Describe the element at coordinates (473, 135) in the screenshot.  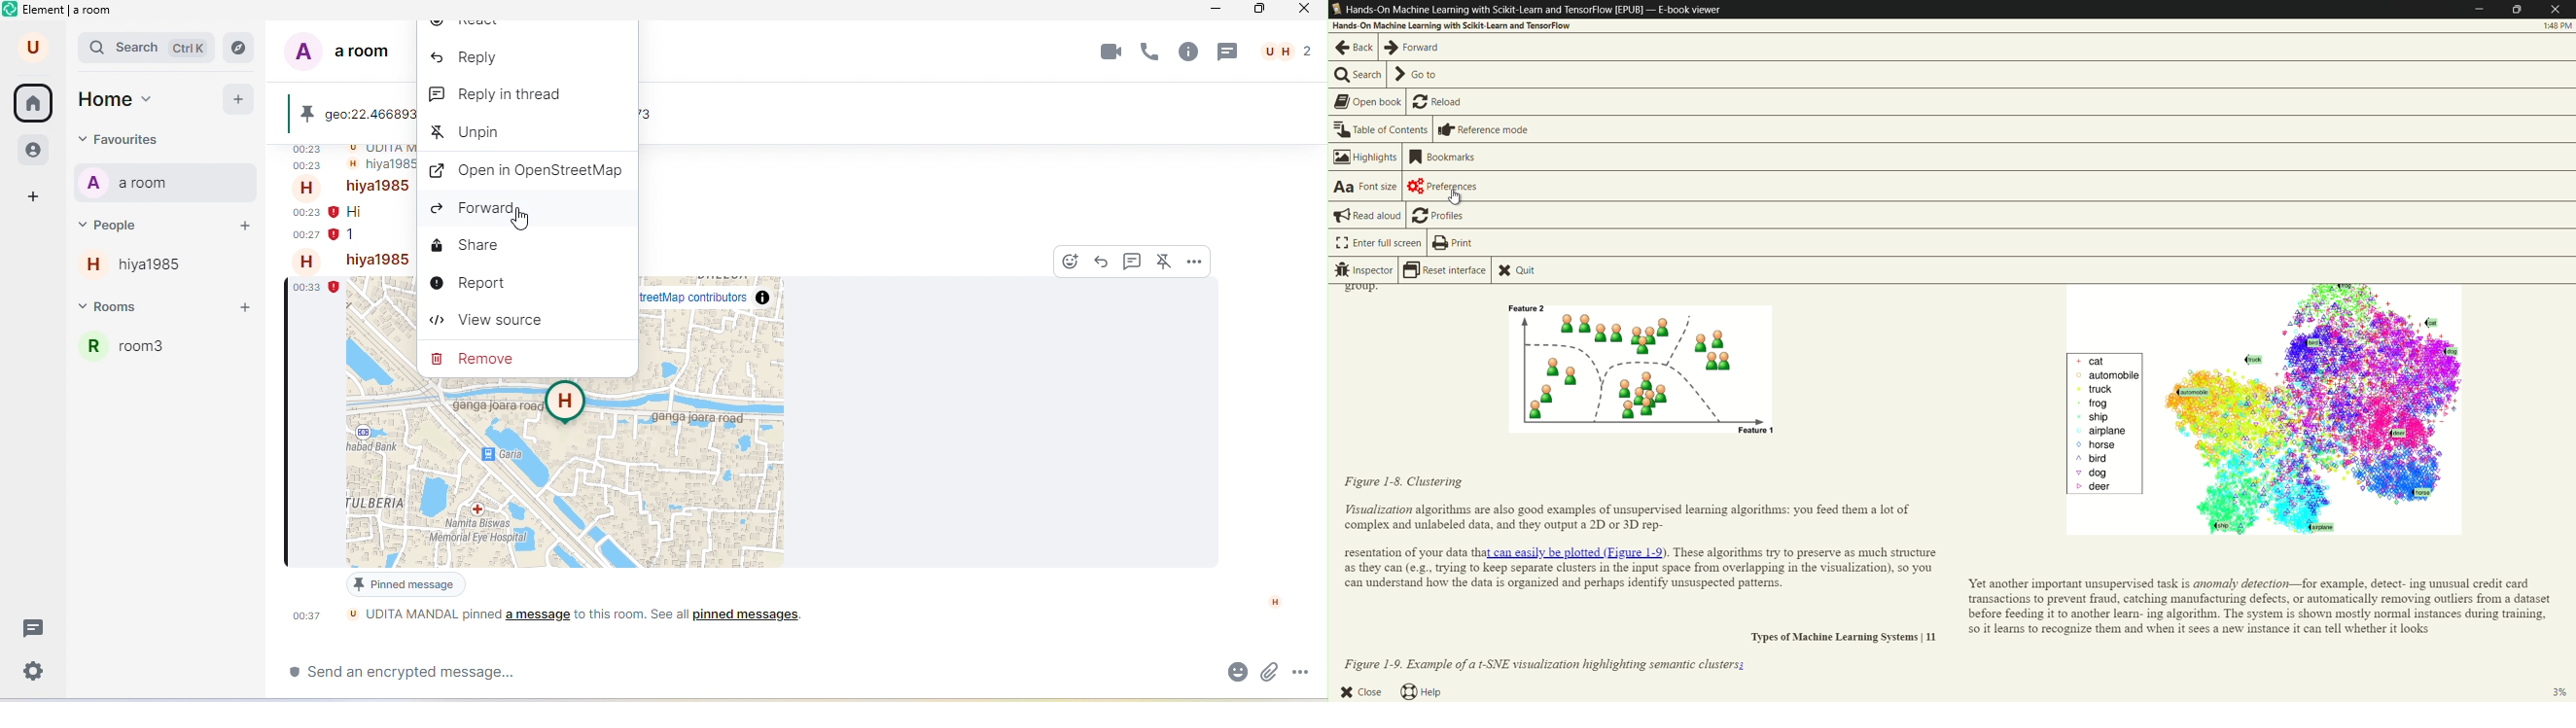
I see `unpin` at that location.